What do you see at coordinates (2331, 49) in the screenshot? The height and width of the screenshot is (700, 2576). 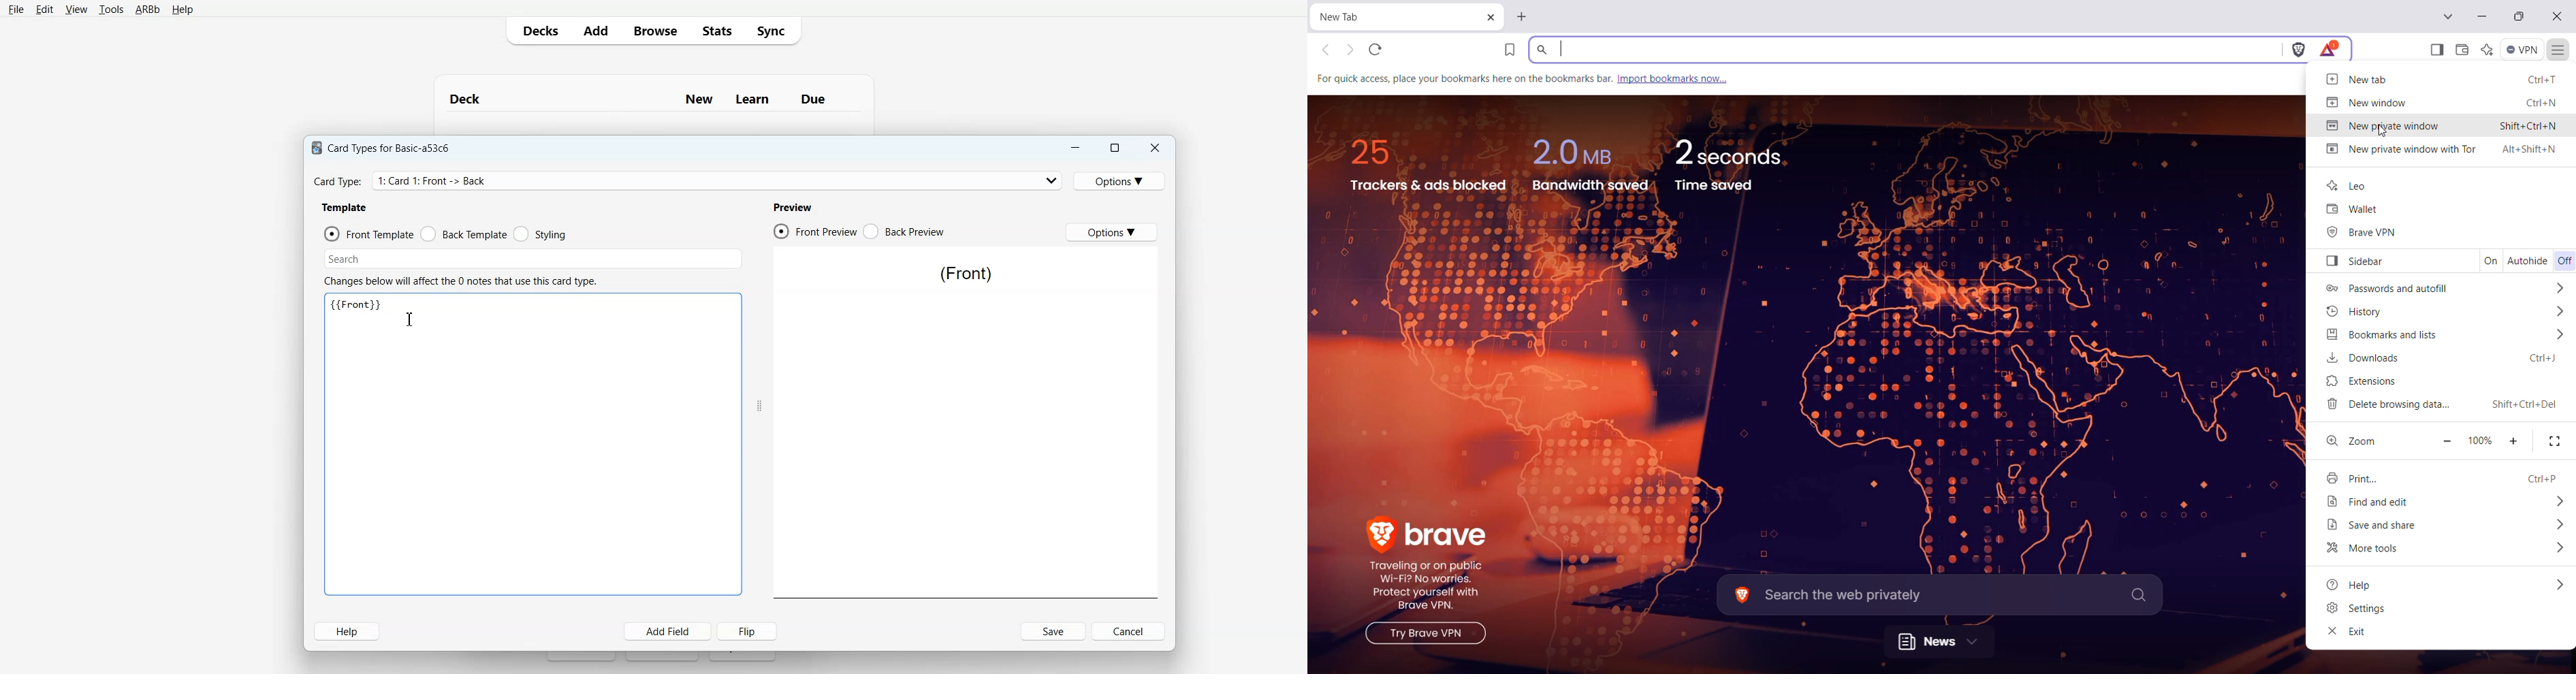 I see `Earn tokens for private Ads you see in Brave` at bounding box center [2331, 49].